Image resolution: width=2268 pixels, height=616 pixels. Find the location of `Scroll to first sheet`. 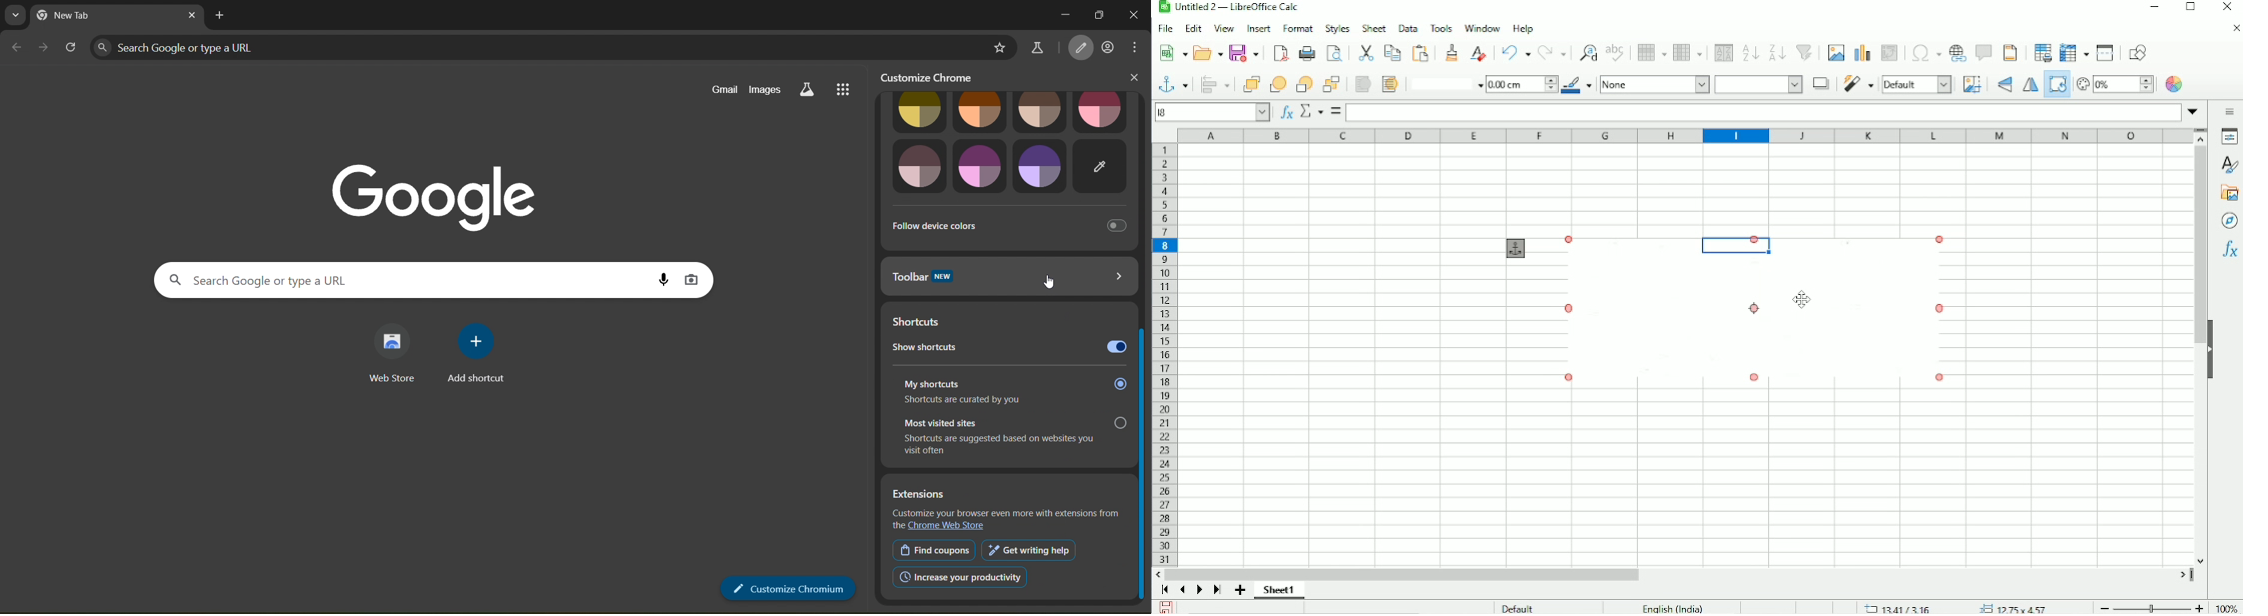

Scroll to first sheet is located at coordinates (1164, 591).